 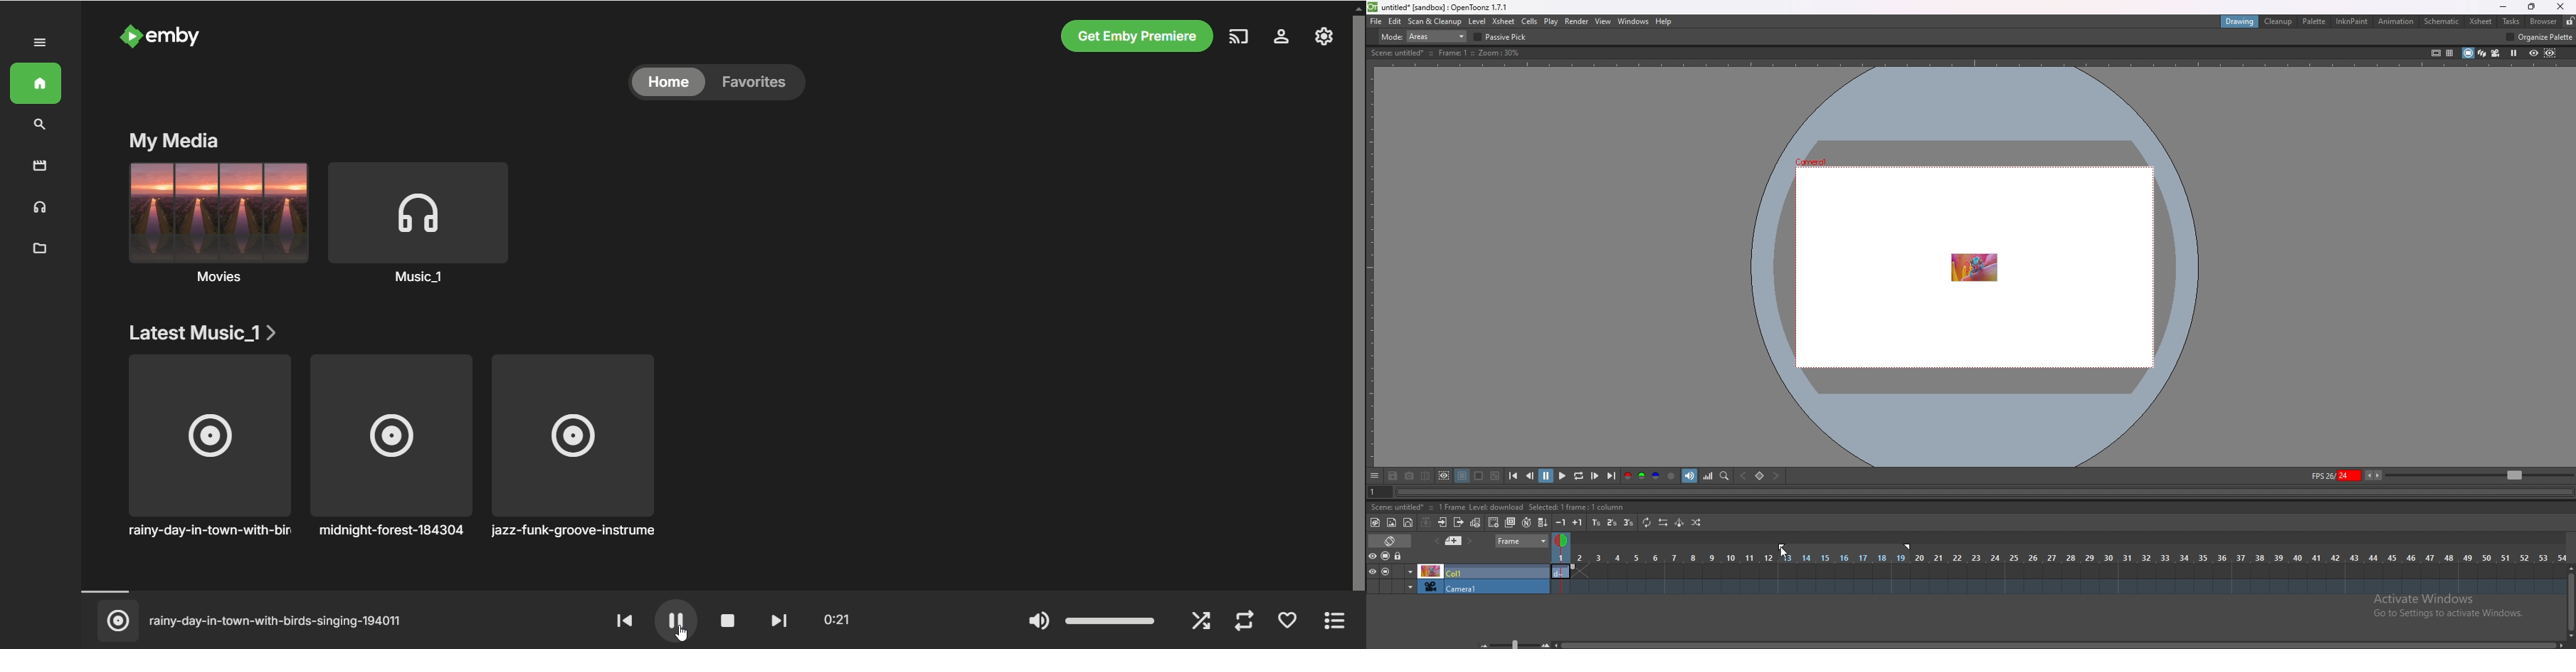 What do you see at coordinates (37, 84) in the screenshot?
I see `home` at bounding box center [37, 84].